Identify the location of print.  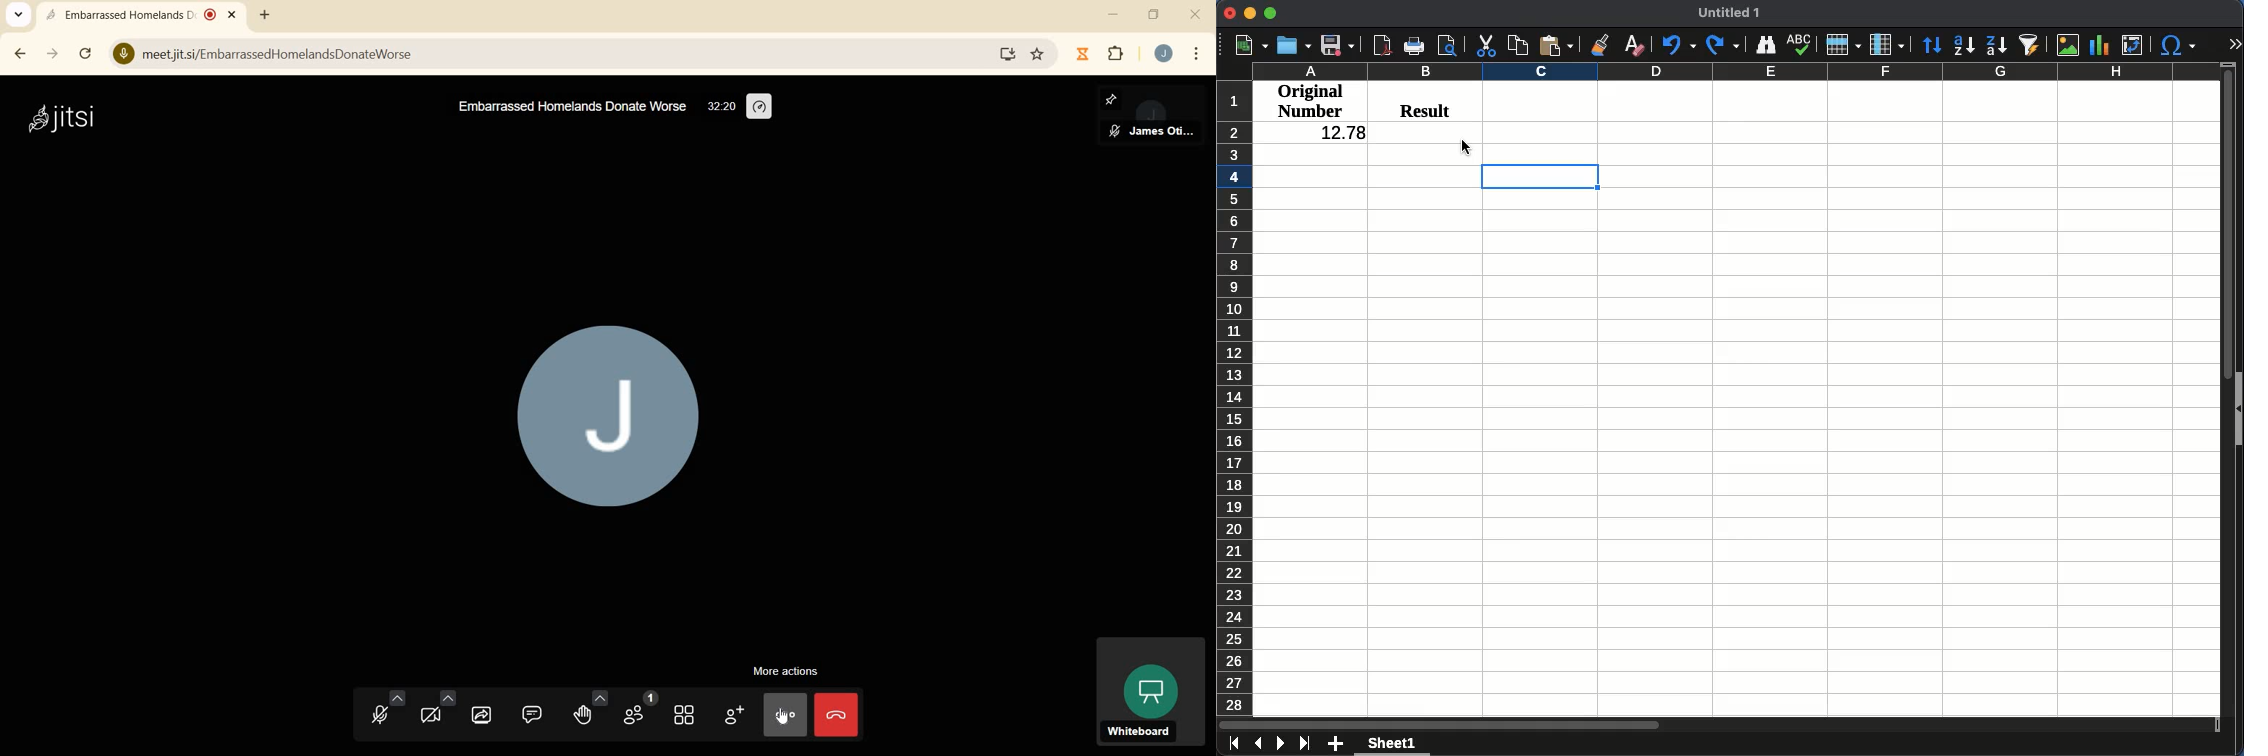
(1416, 45).